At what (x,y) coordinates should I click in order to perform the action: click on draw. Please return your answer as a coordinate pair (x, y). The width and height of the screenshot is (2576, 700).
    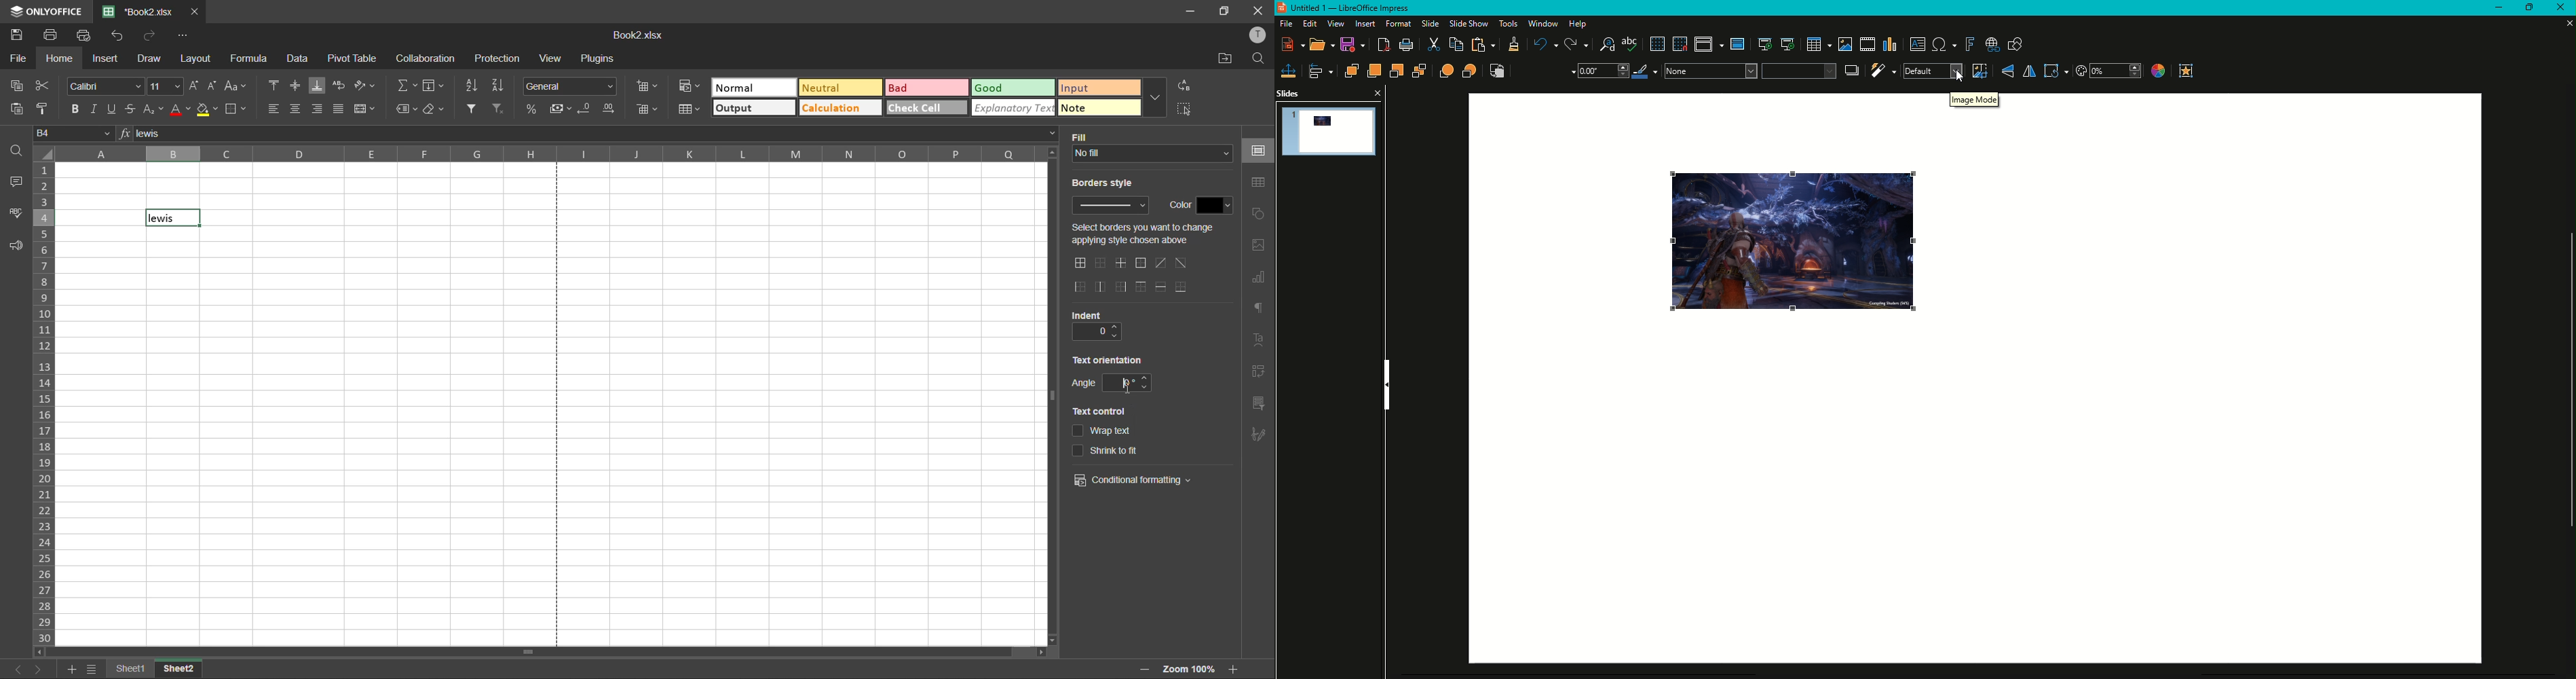
    Looking at the image, I should click on (151, 59).